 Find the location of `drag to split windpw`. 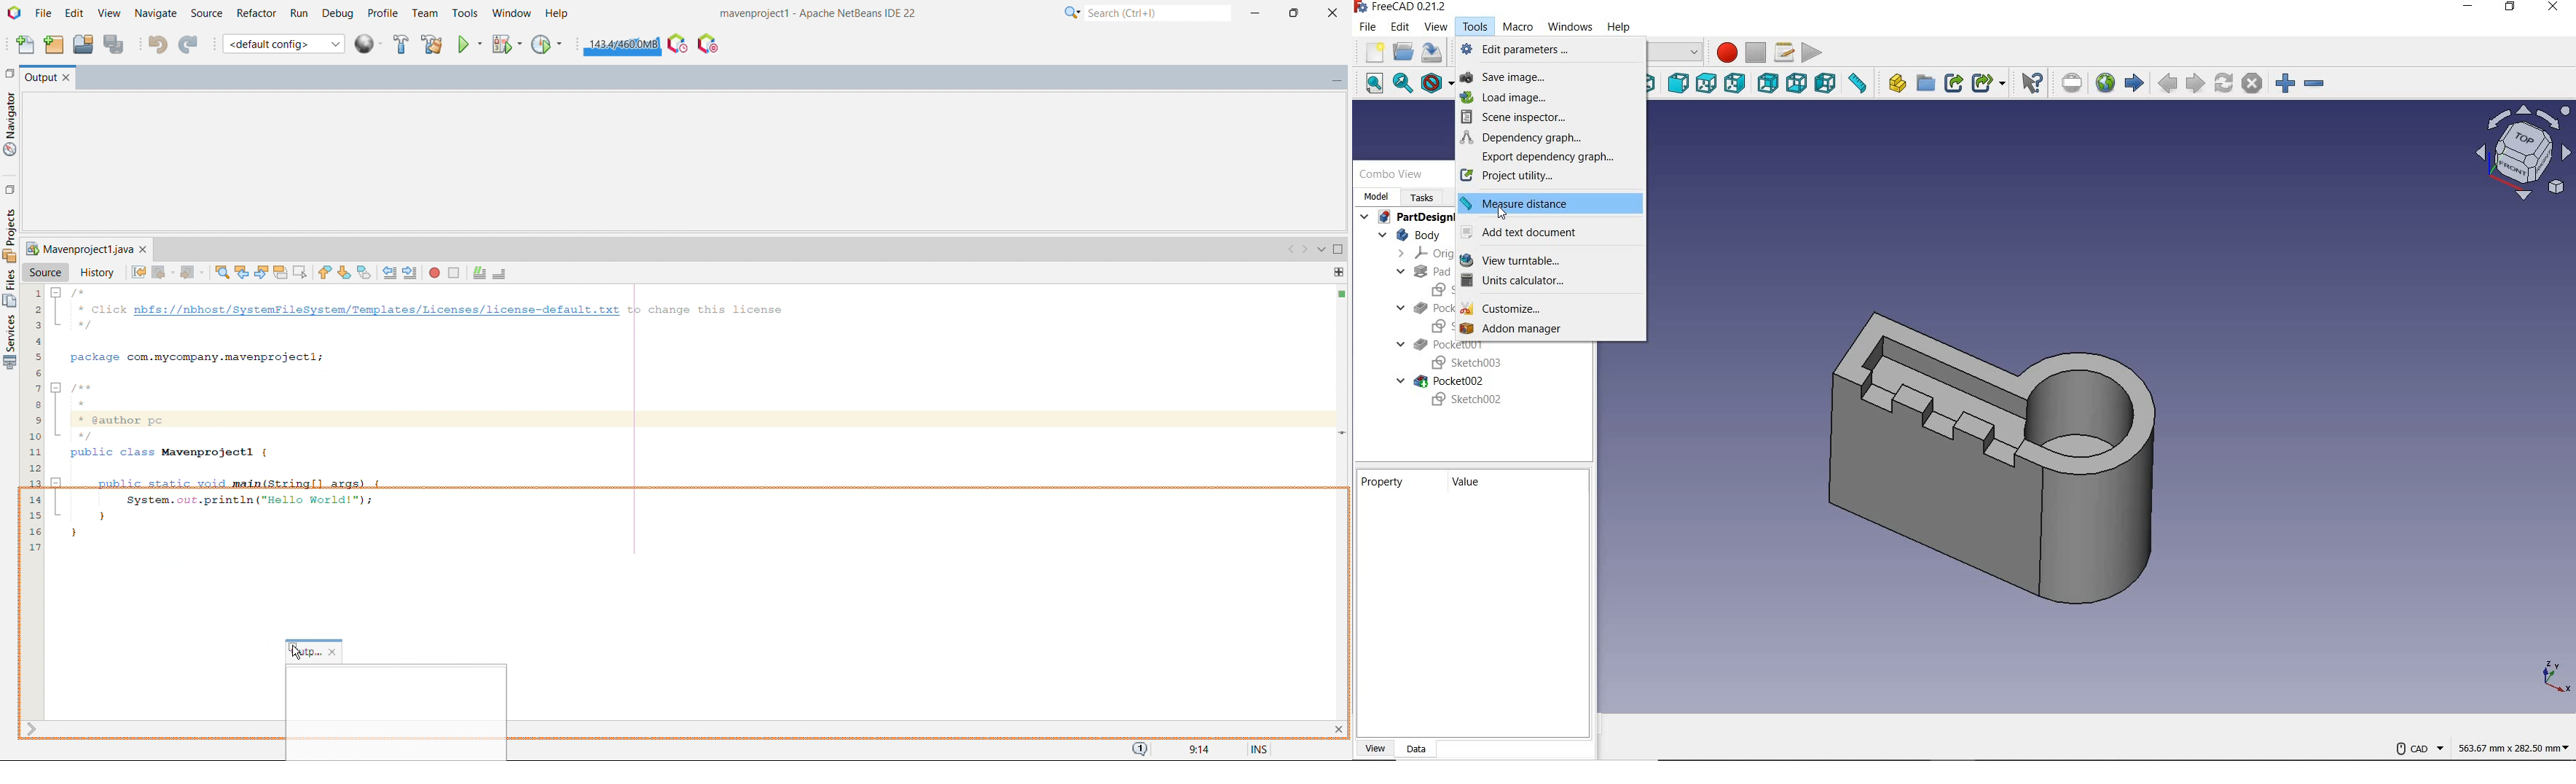

drag to split windpw is located at coordinates (1338, 272).